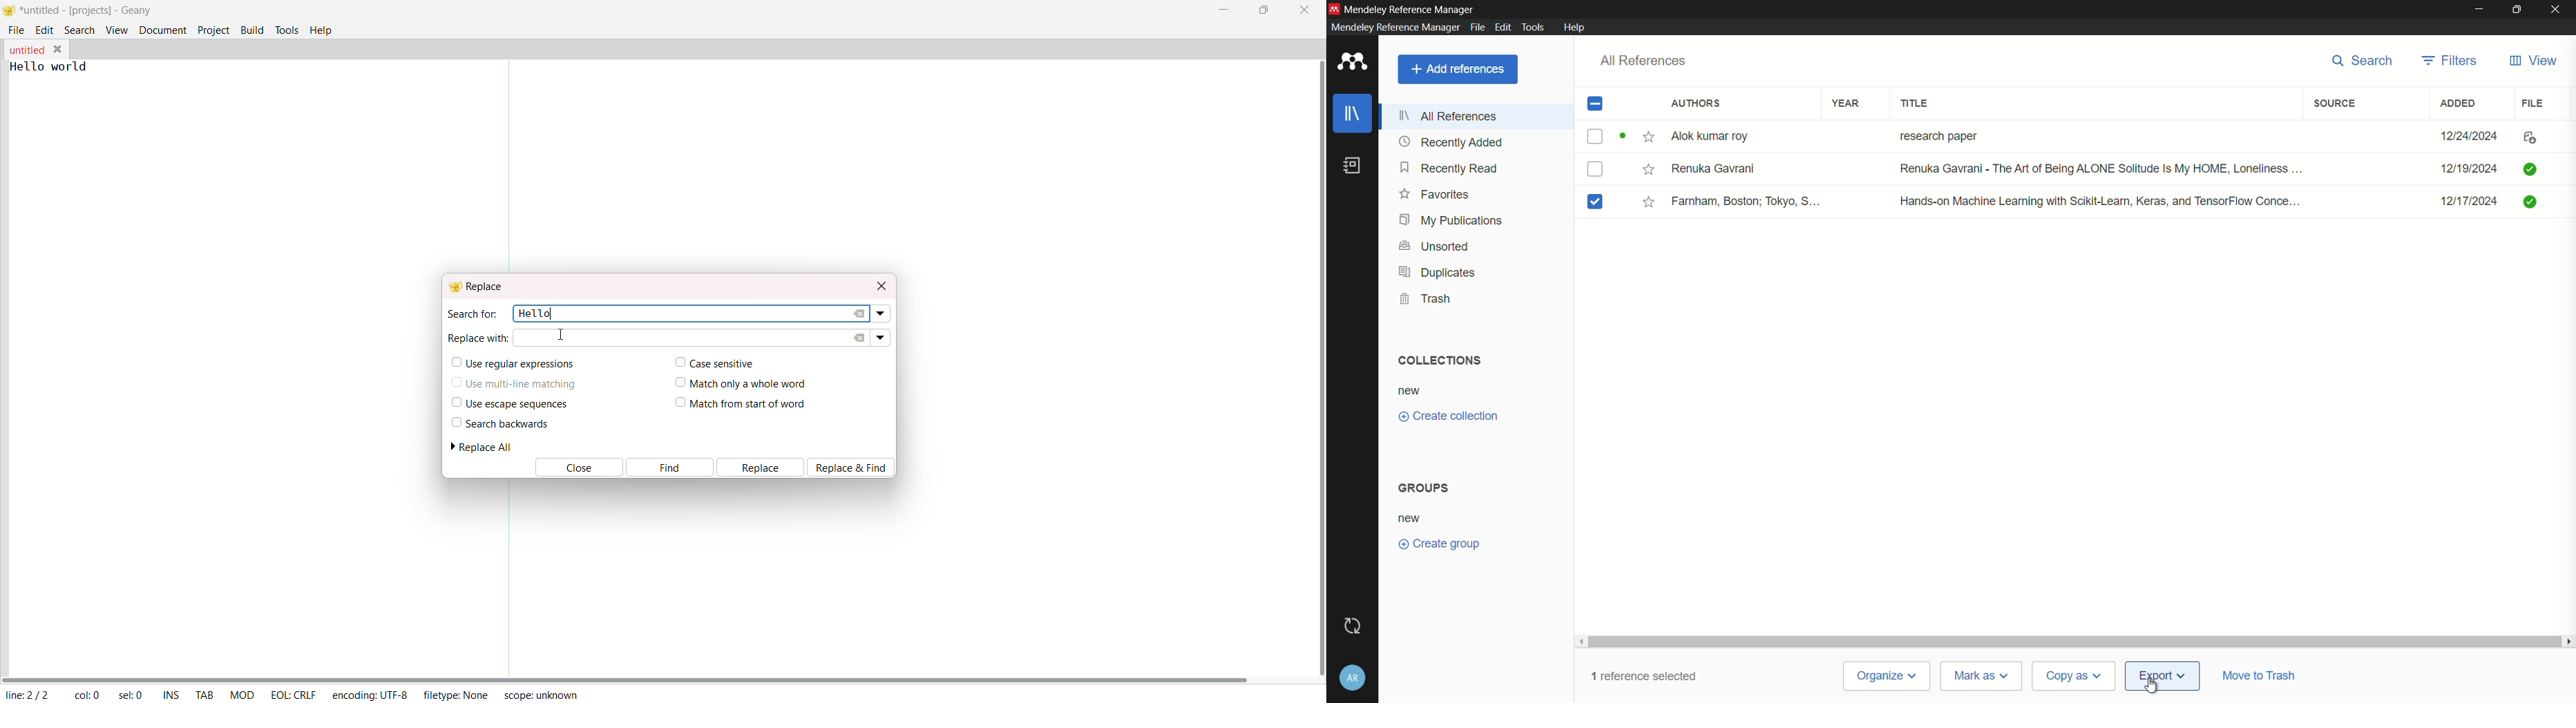 The image size is (2576, 728). I want to click on checkbox, so click(1595, 170).